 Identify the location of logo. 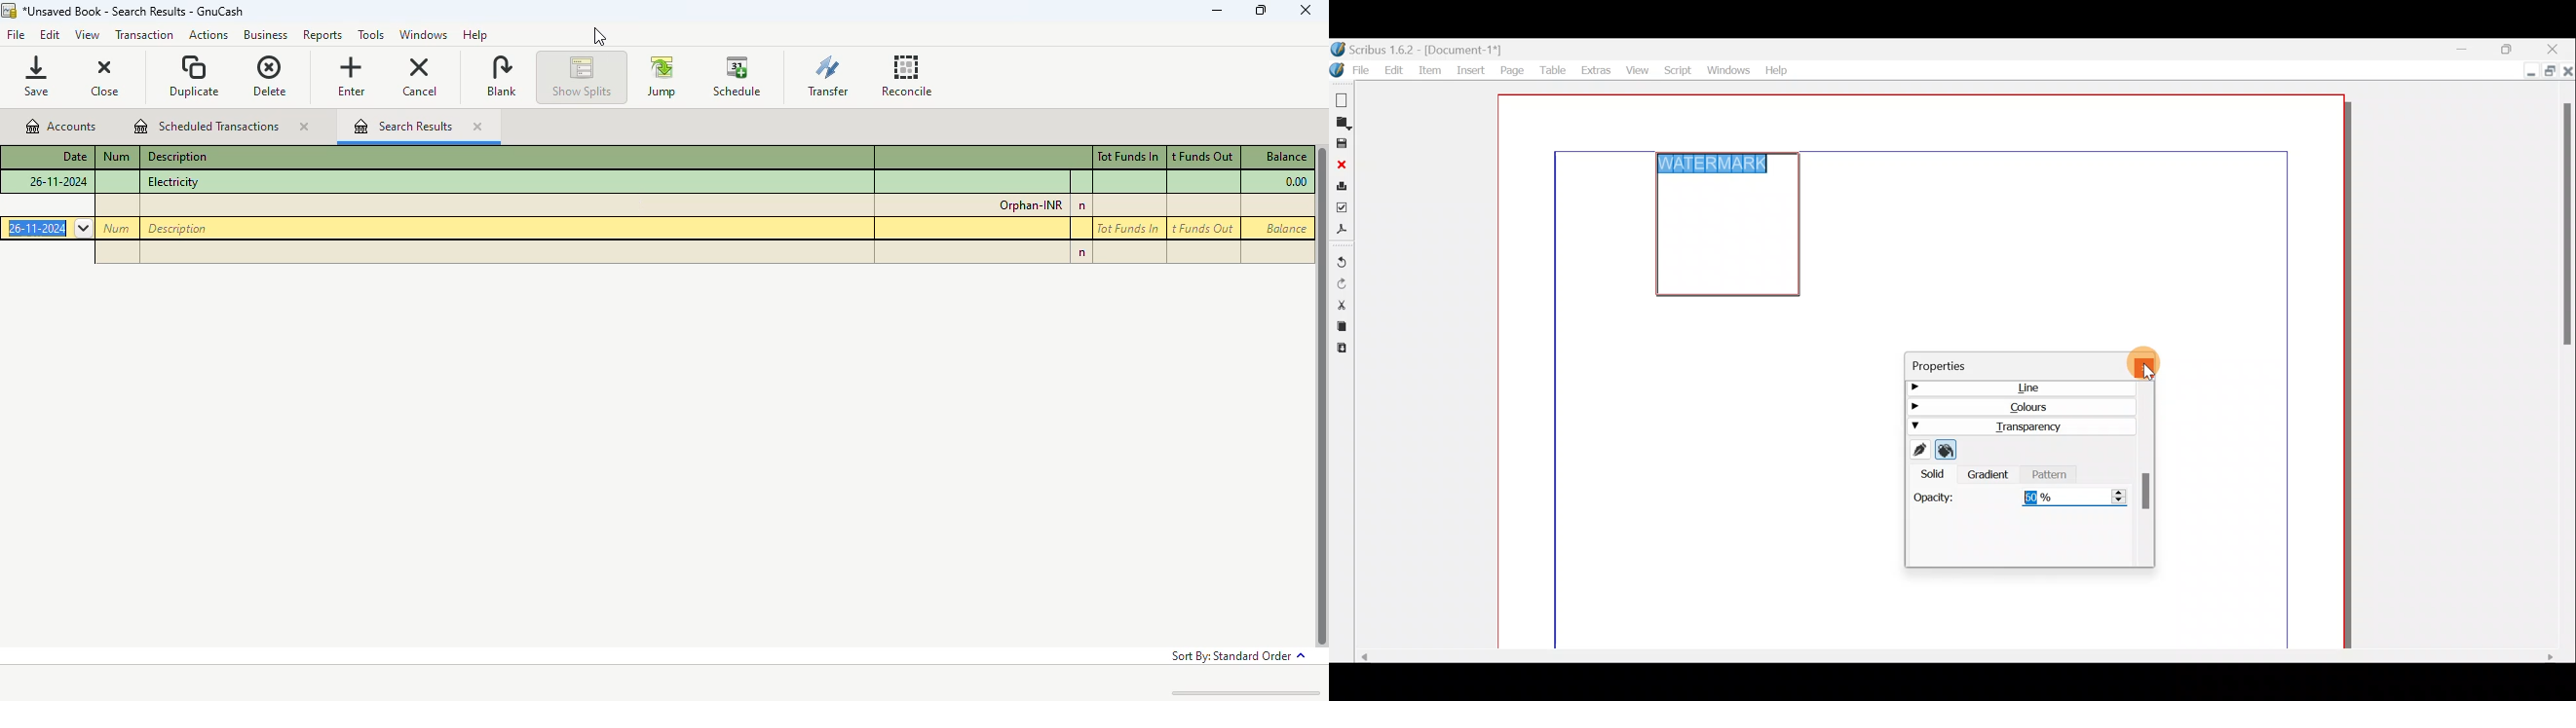
(9, 11).